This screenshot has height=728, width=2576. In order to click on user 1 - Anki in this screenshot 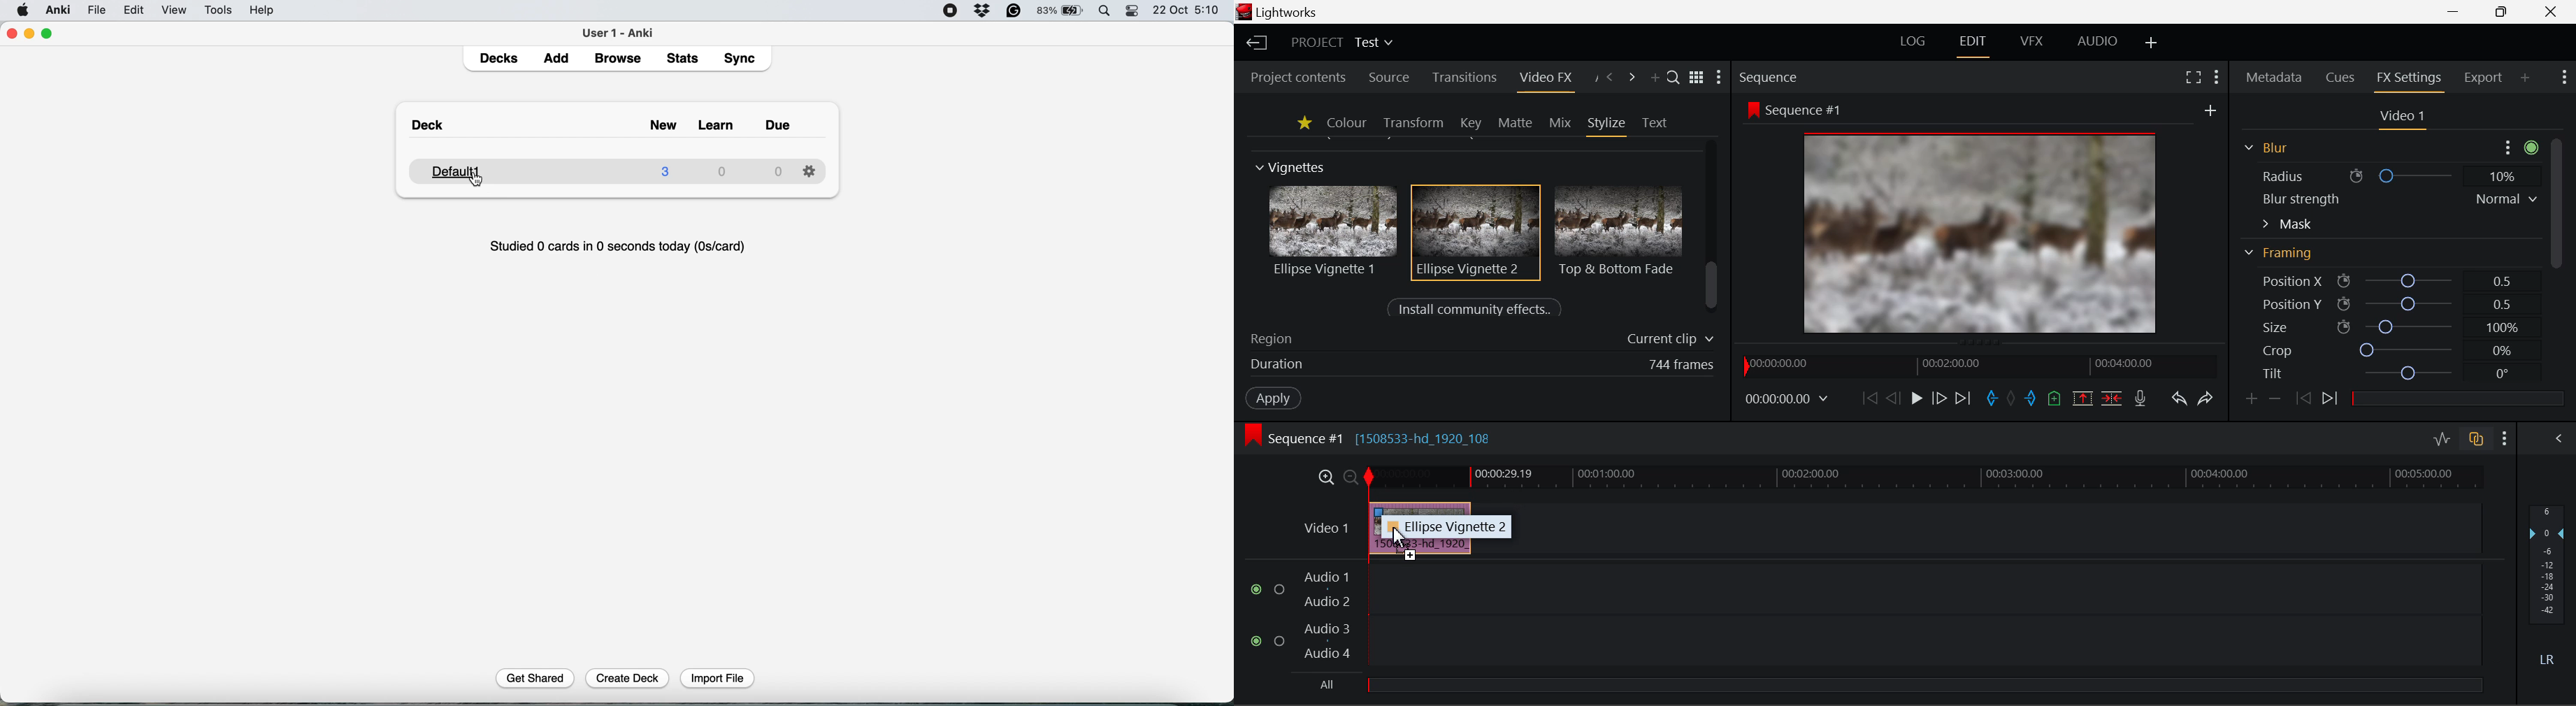, I will do `click(624, 31)`.